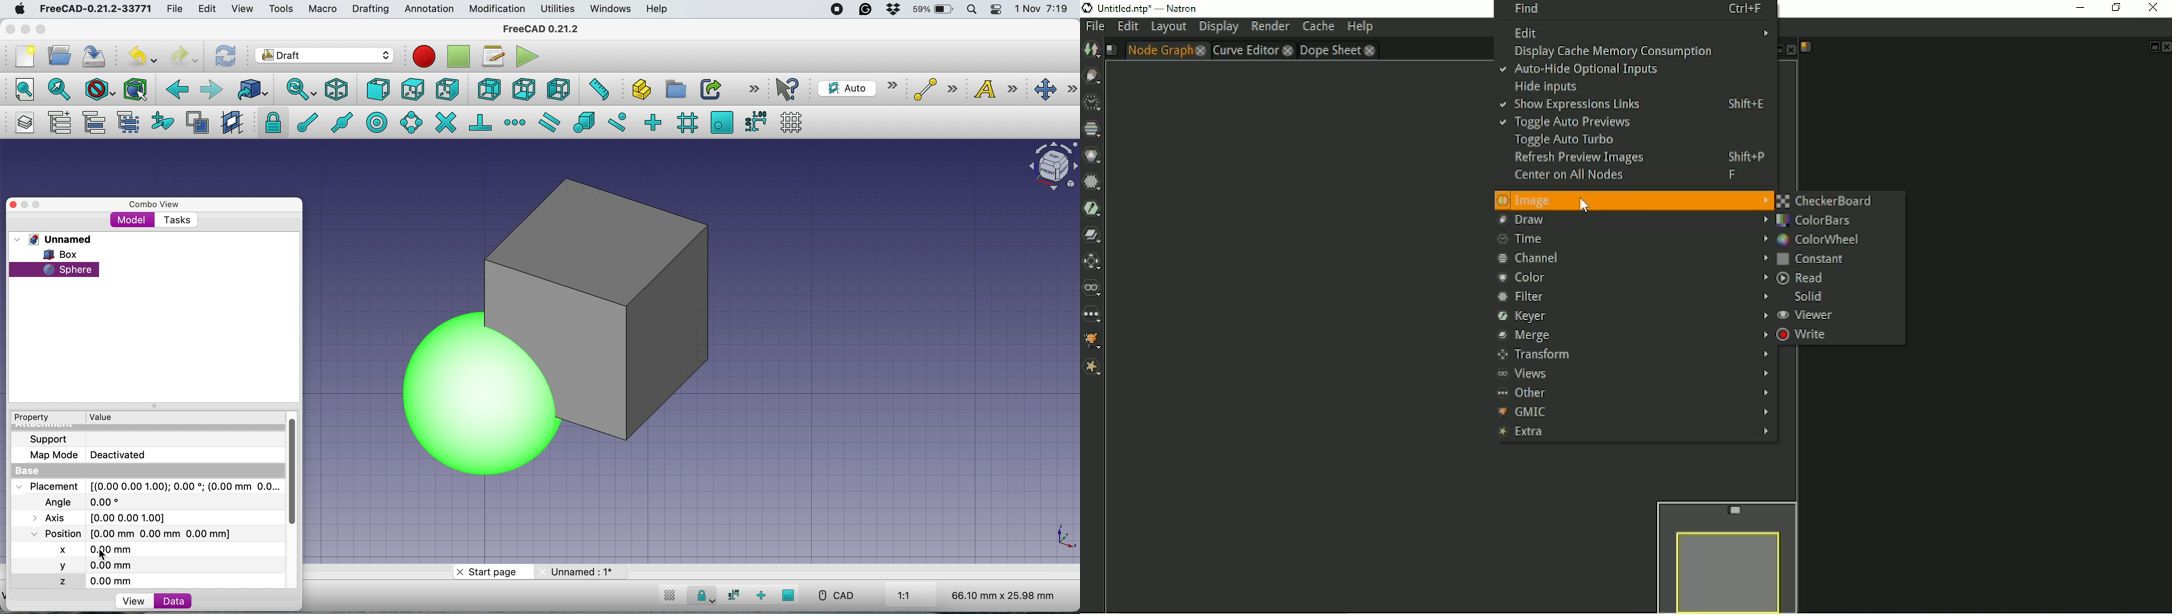 The width and height of the screenshot is (2184, 616). I want to click on file, so click(175, 9).